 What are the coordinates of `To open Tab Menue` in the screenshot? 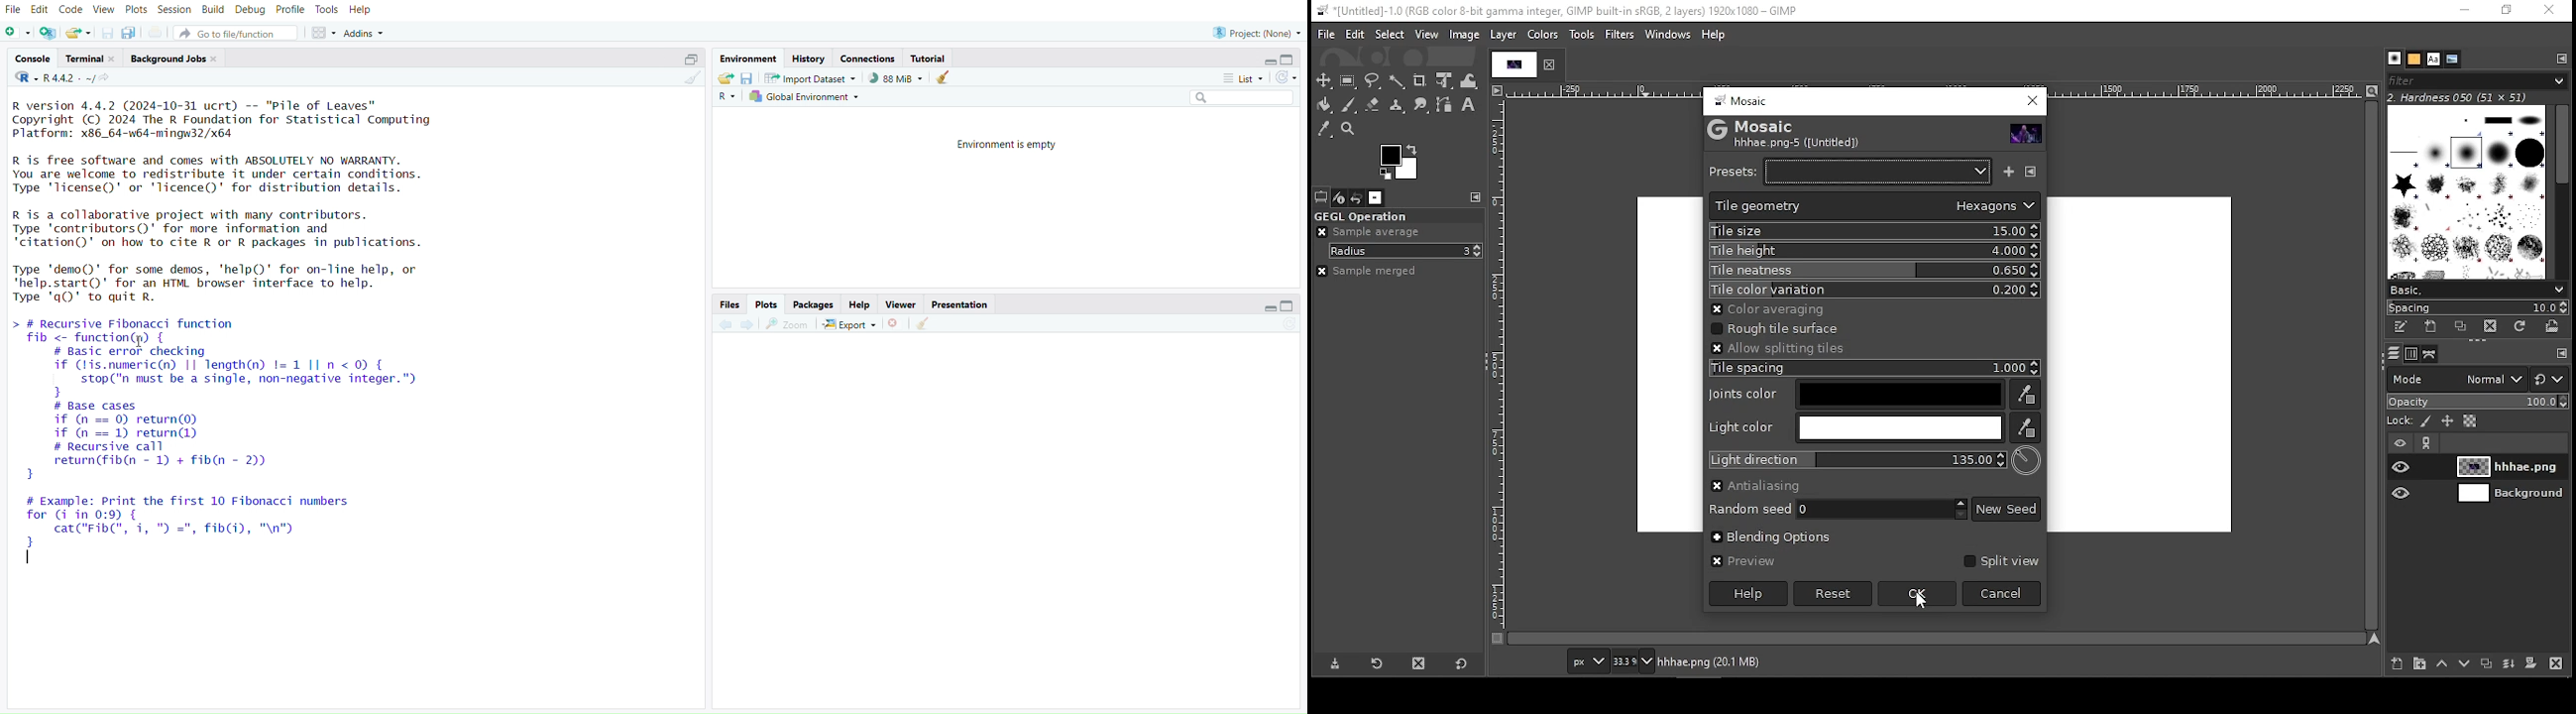 It's located at (2561, 59).